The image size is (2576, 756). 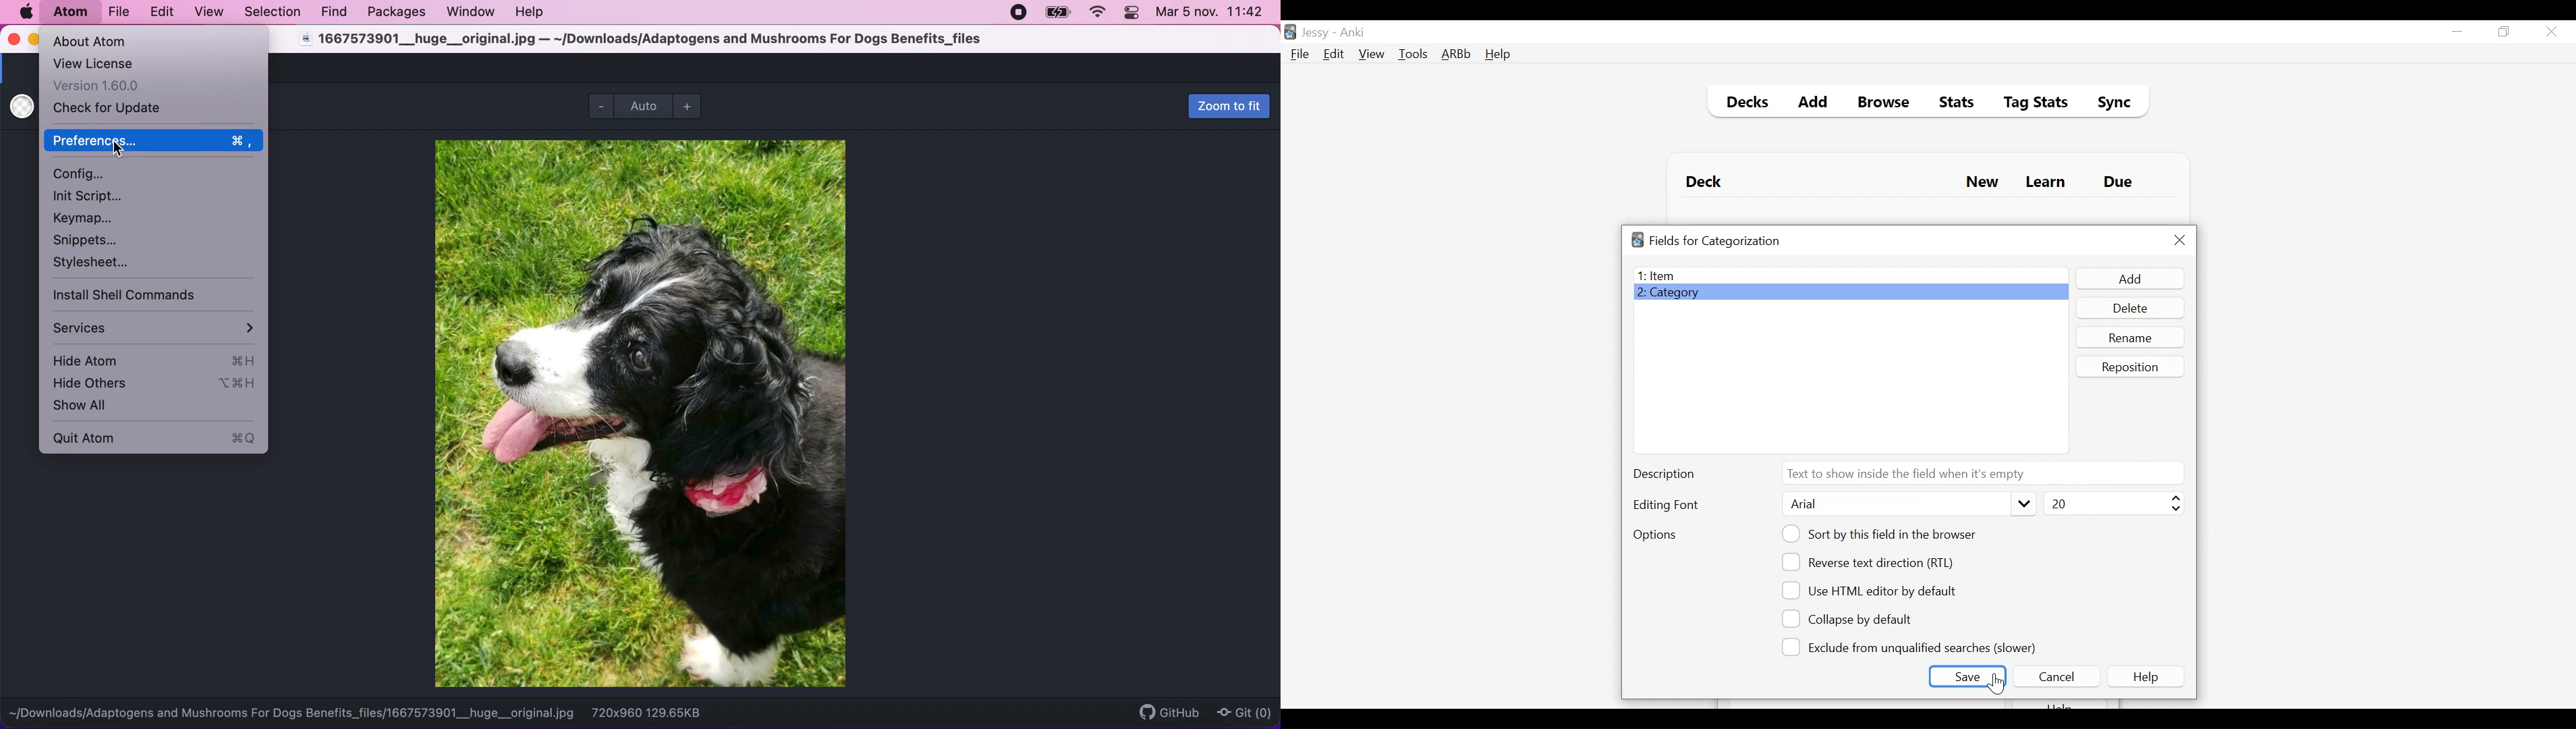 What do you see at coordinates (1353, 32) in the screenshot?
I see `Anki` at bounding box center [1353, 32].